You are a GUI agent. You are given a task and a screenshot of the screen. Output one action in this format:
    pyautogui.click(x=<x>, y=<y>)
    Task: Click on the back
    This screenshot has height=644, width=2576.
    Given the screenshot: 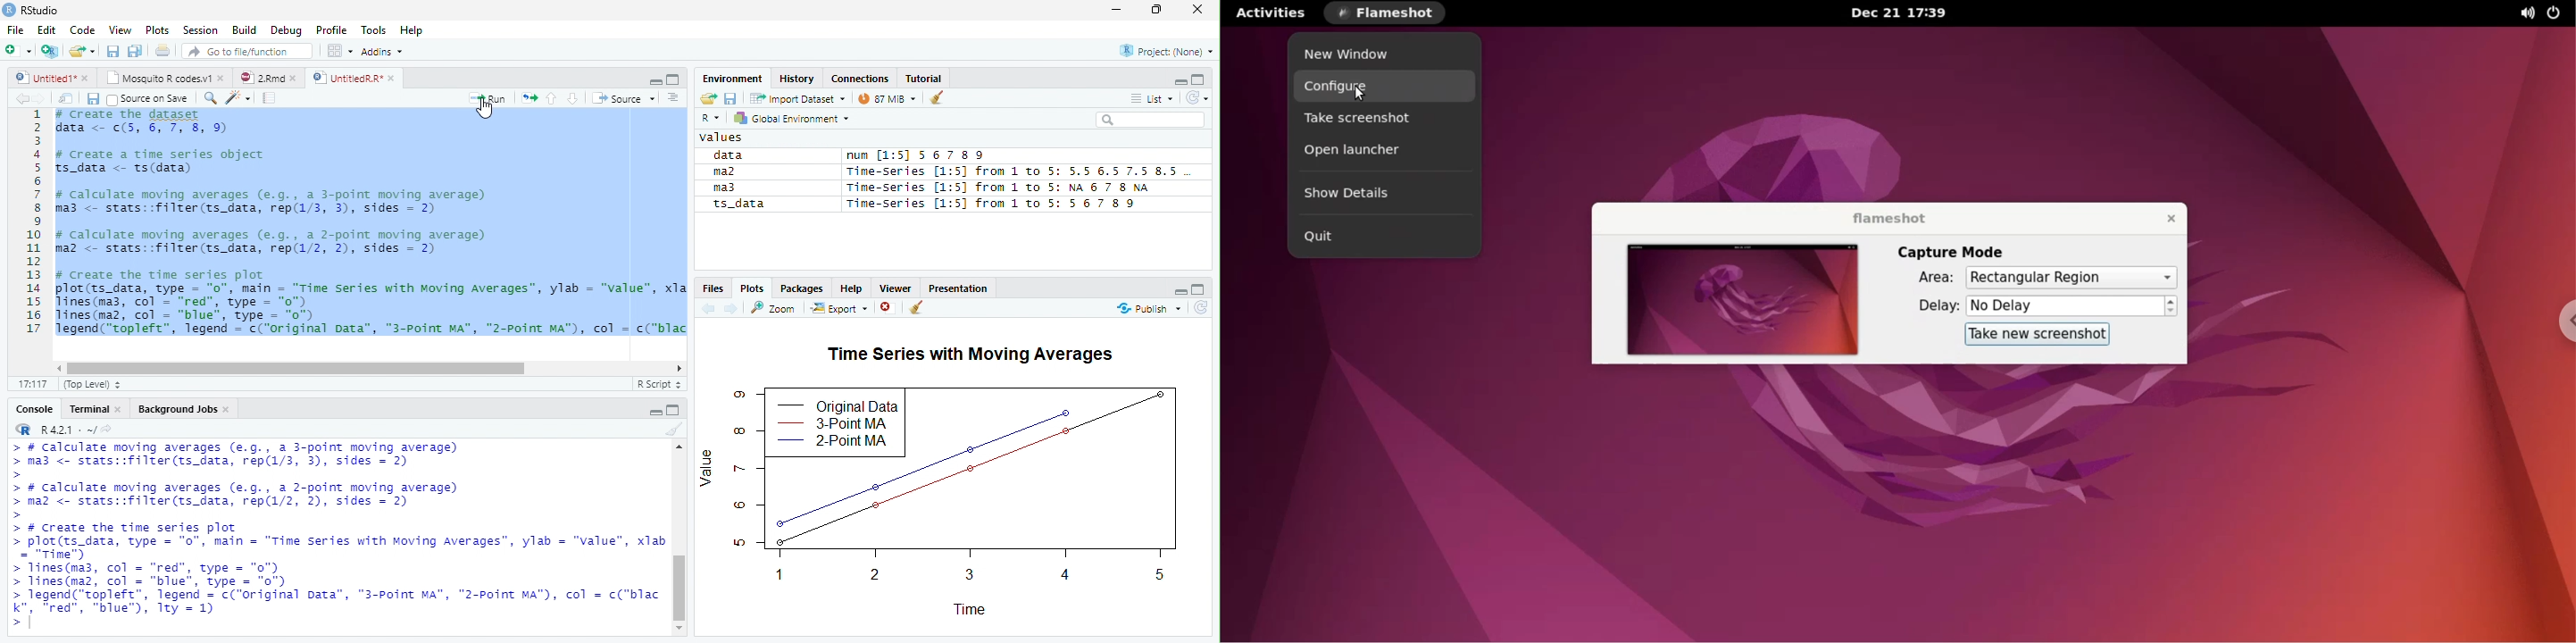 What is the action you would take?
    pyautogui.click(x=706, y=308)
    